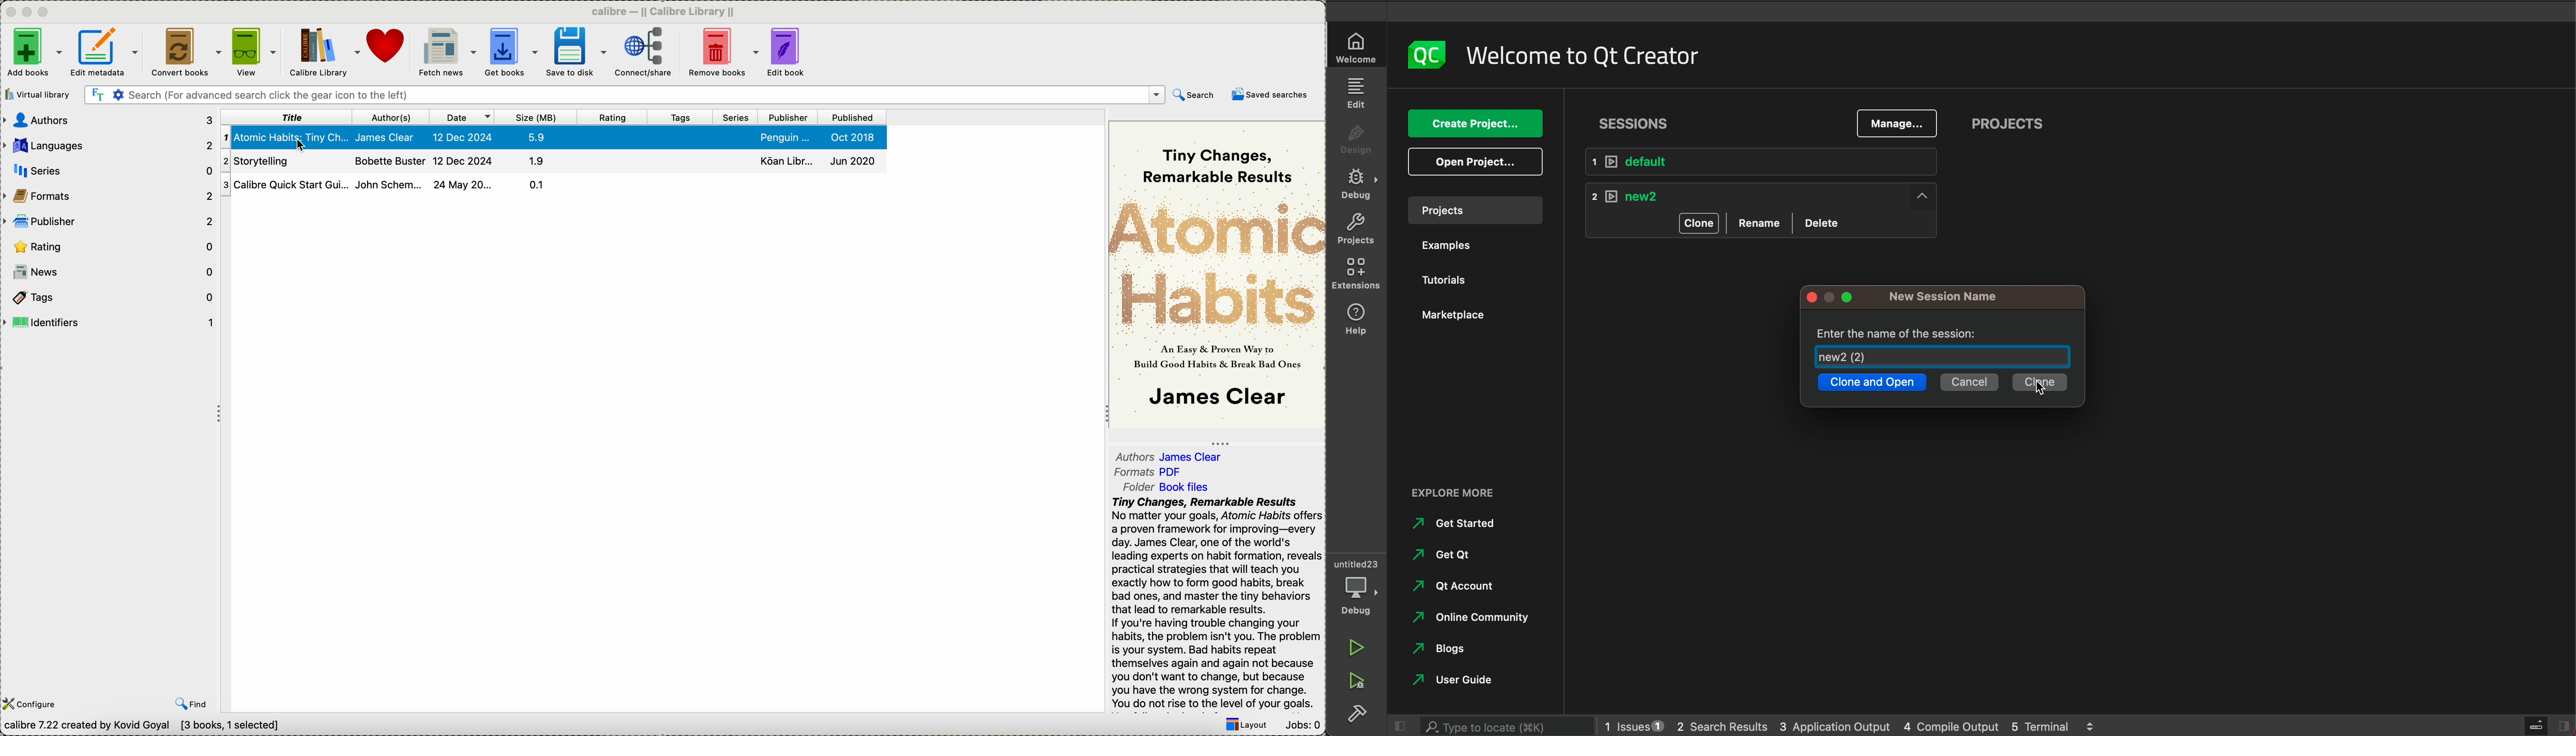 This screenshot has height=756, width=2576. I want to click on run debug, so click(1355, 678).